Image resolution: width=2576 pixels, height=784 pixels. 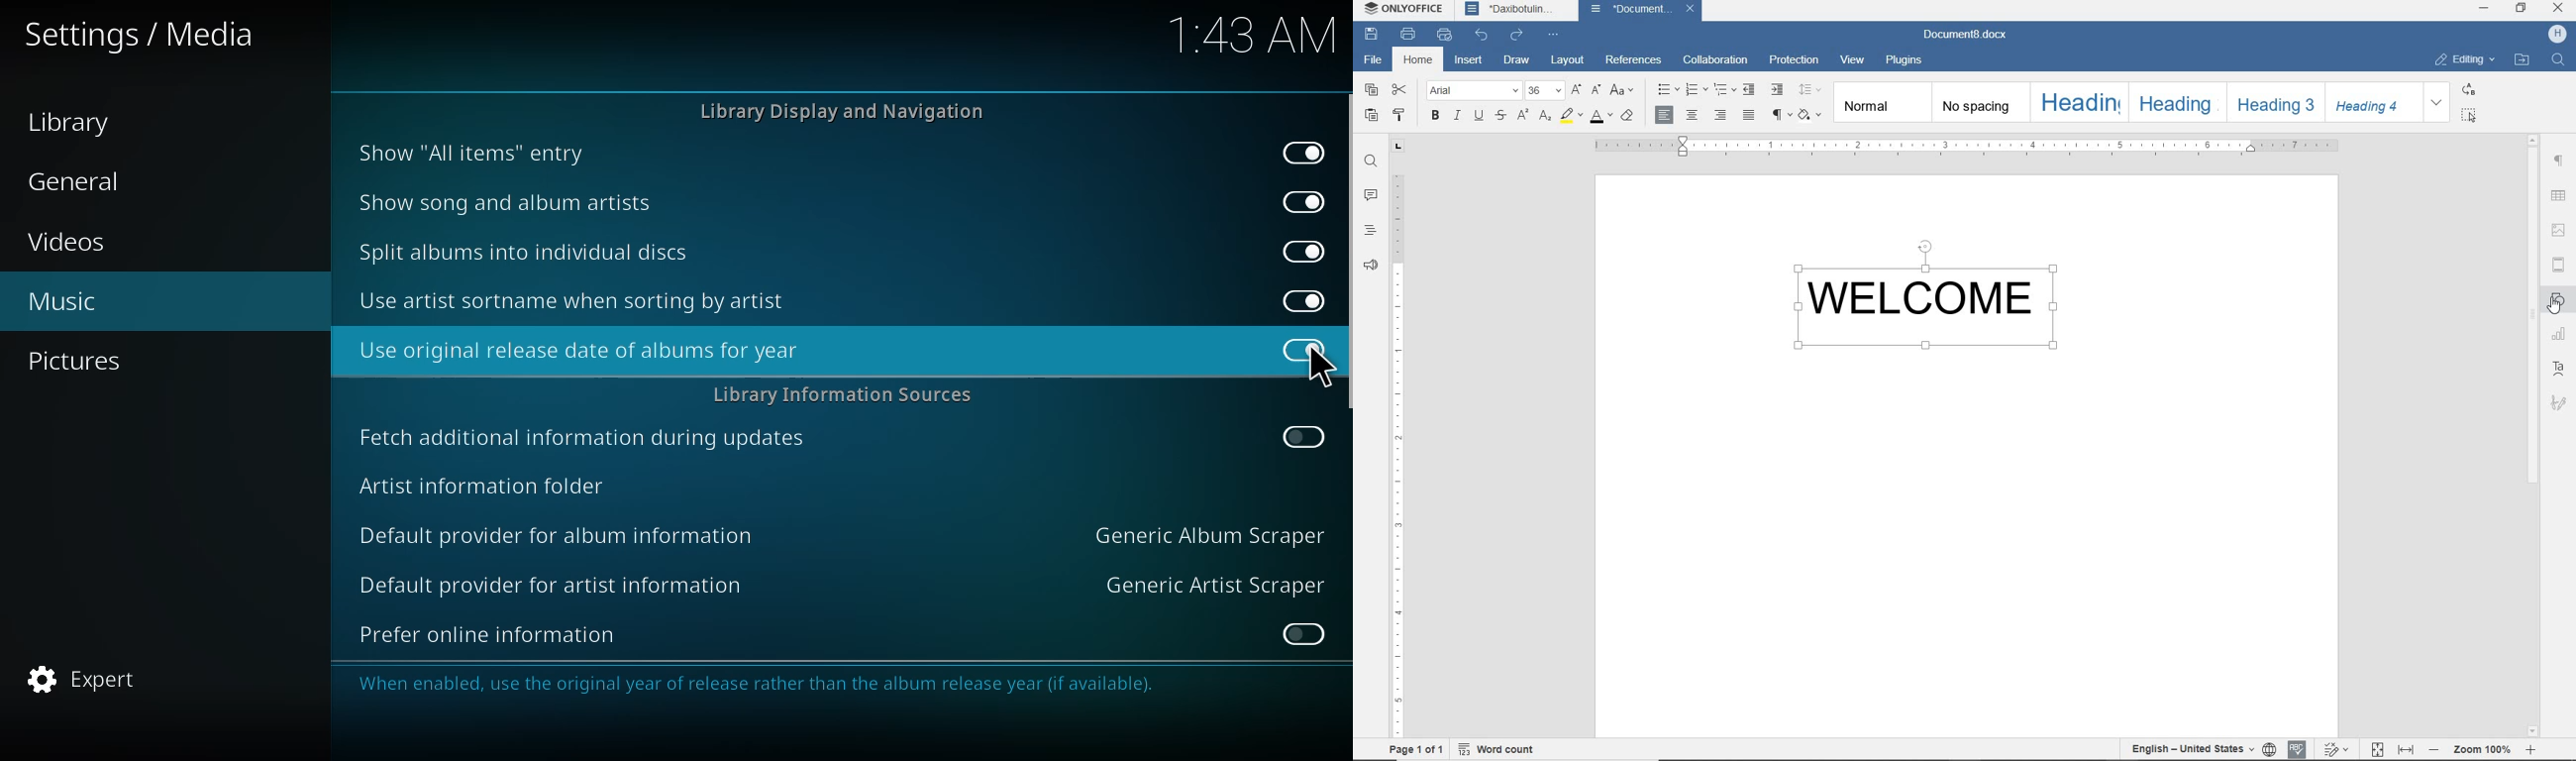 What do you see at coordinates (2271, 750) in the screenshot?
I see `SET DOCUMENT LANGUAGE` at bounding box center [2271, 750].